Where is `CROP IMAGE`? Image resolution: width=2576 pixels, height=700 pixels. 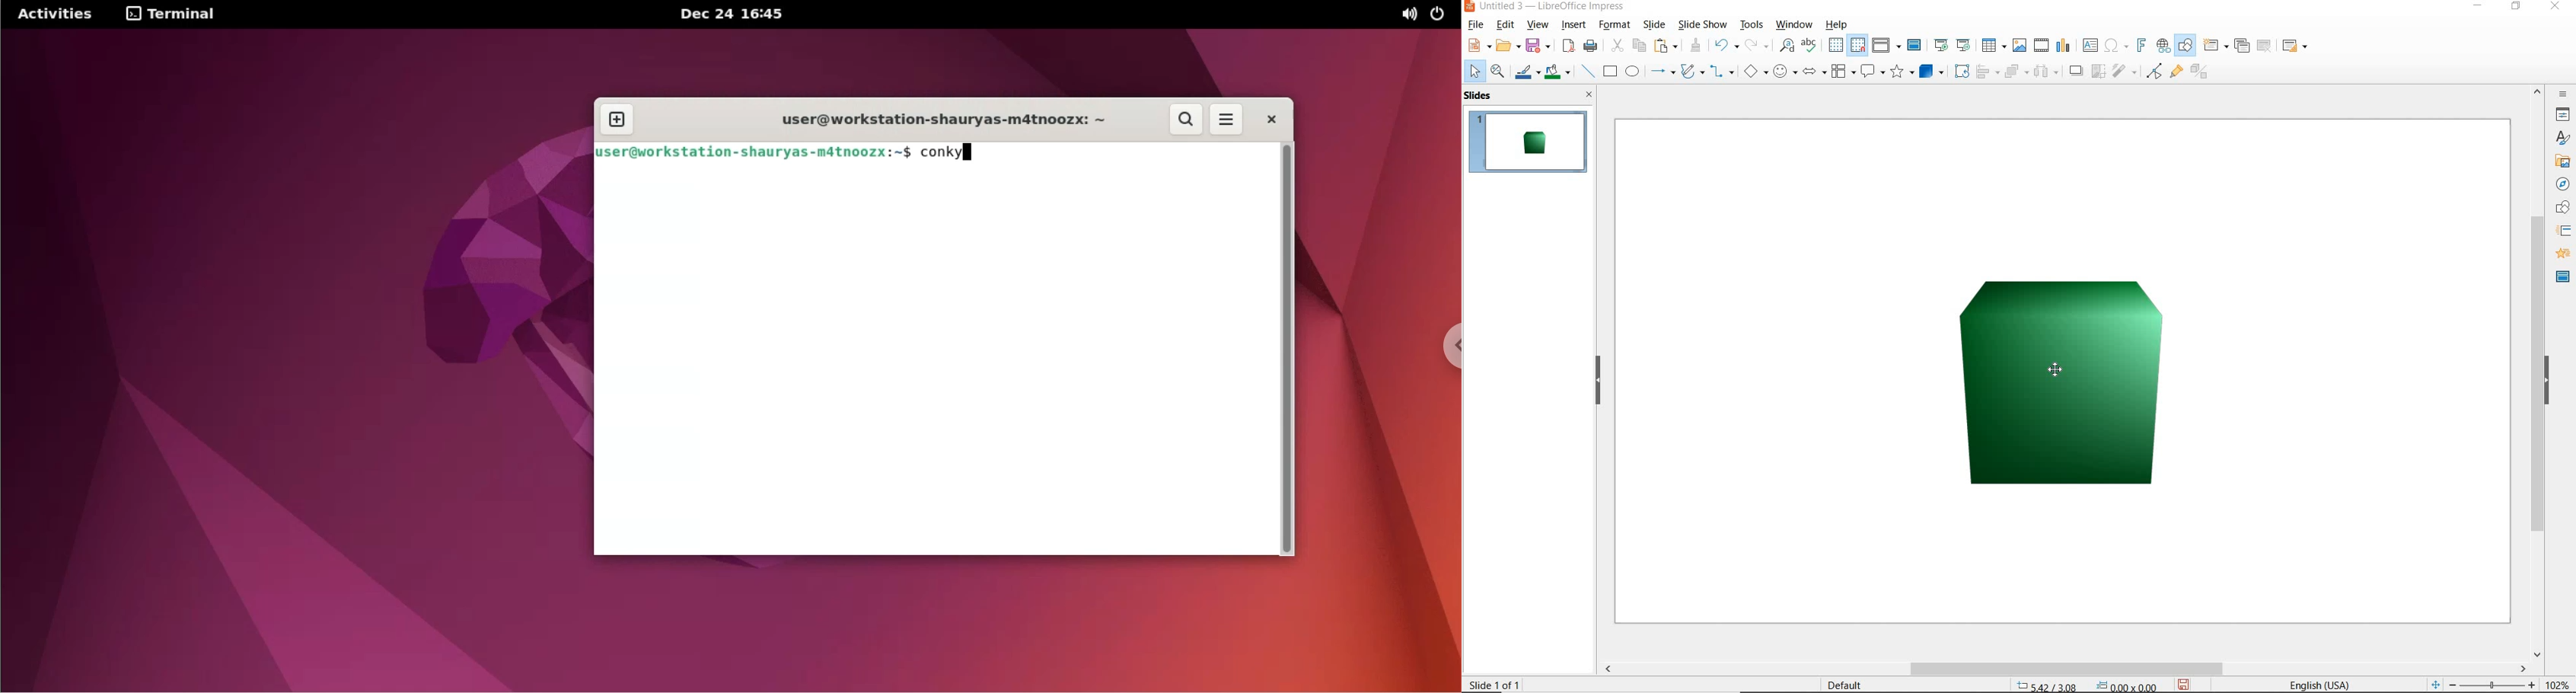 CROP IMAGE is located at coordinates (2099, 72).